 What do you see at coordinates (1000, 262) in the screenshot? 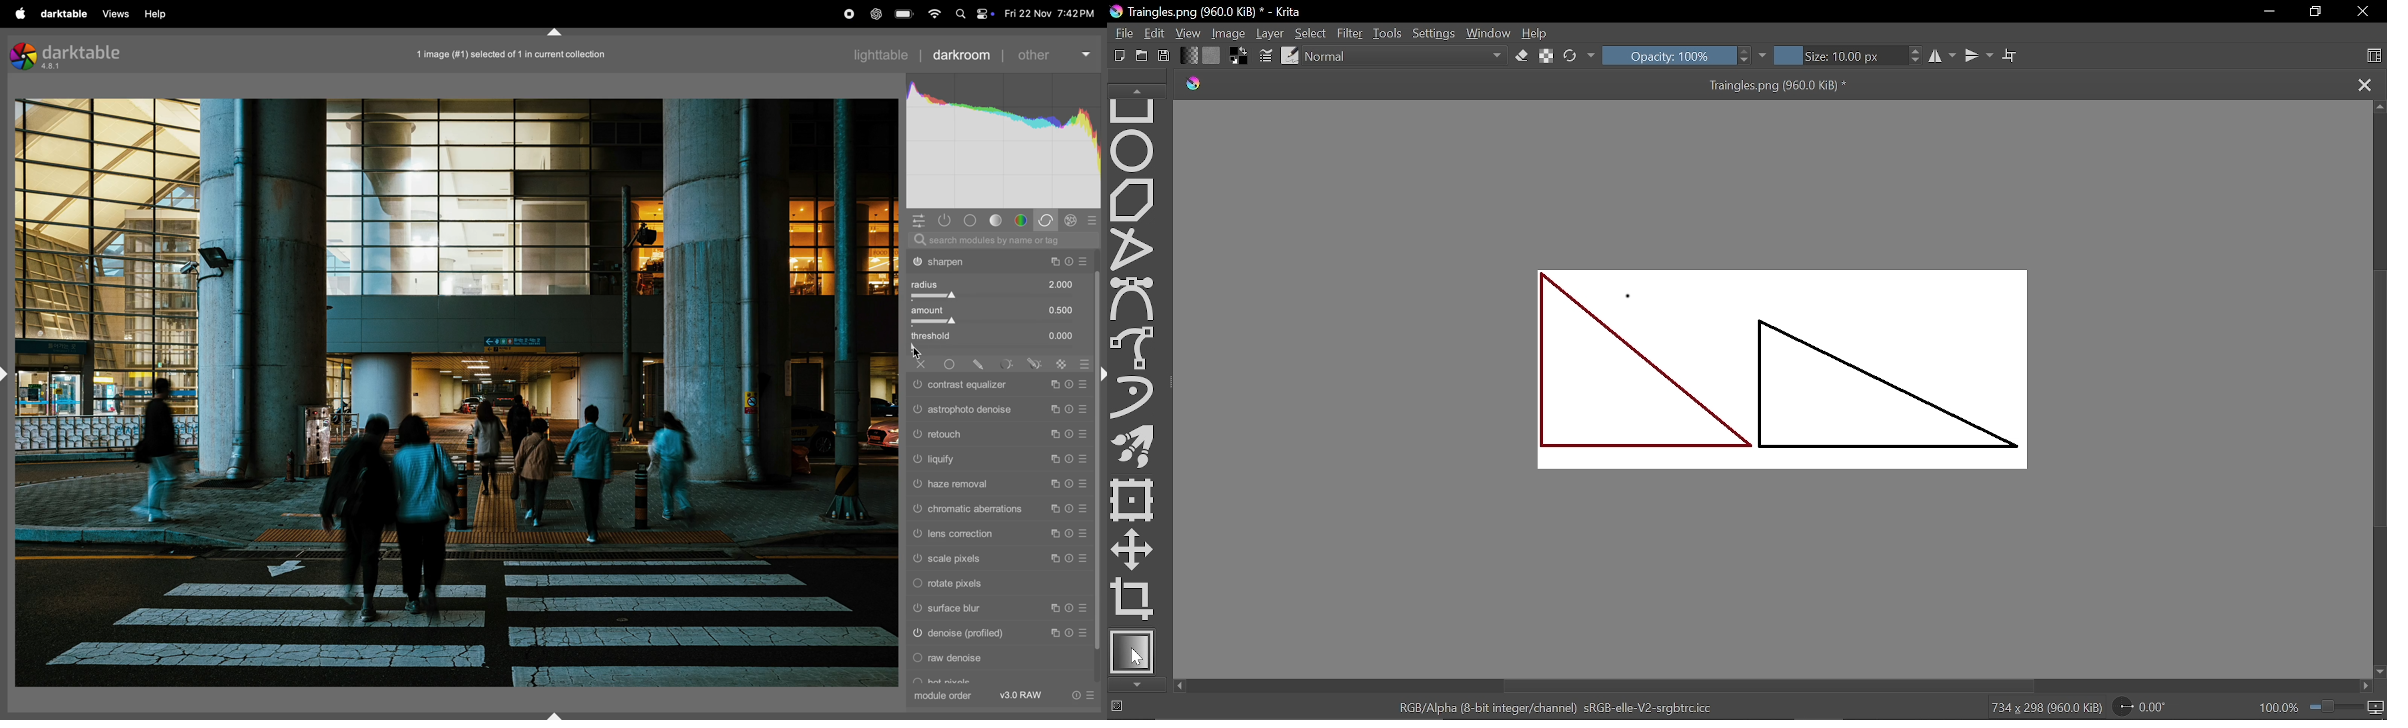
I see `shartpen` at bounding box center [1000, 262].